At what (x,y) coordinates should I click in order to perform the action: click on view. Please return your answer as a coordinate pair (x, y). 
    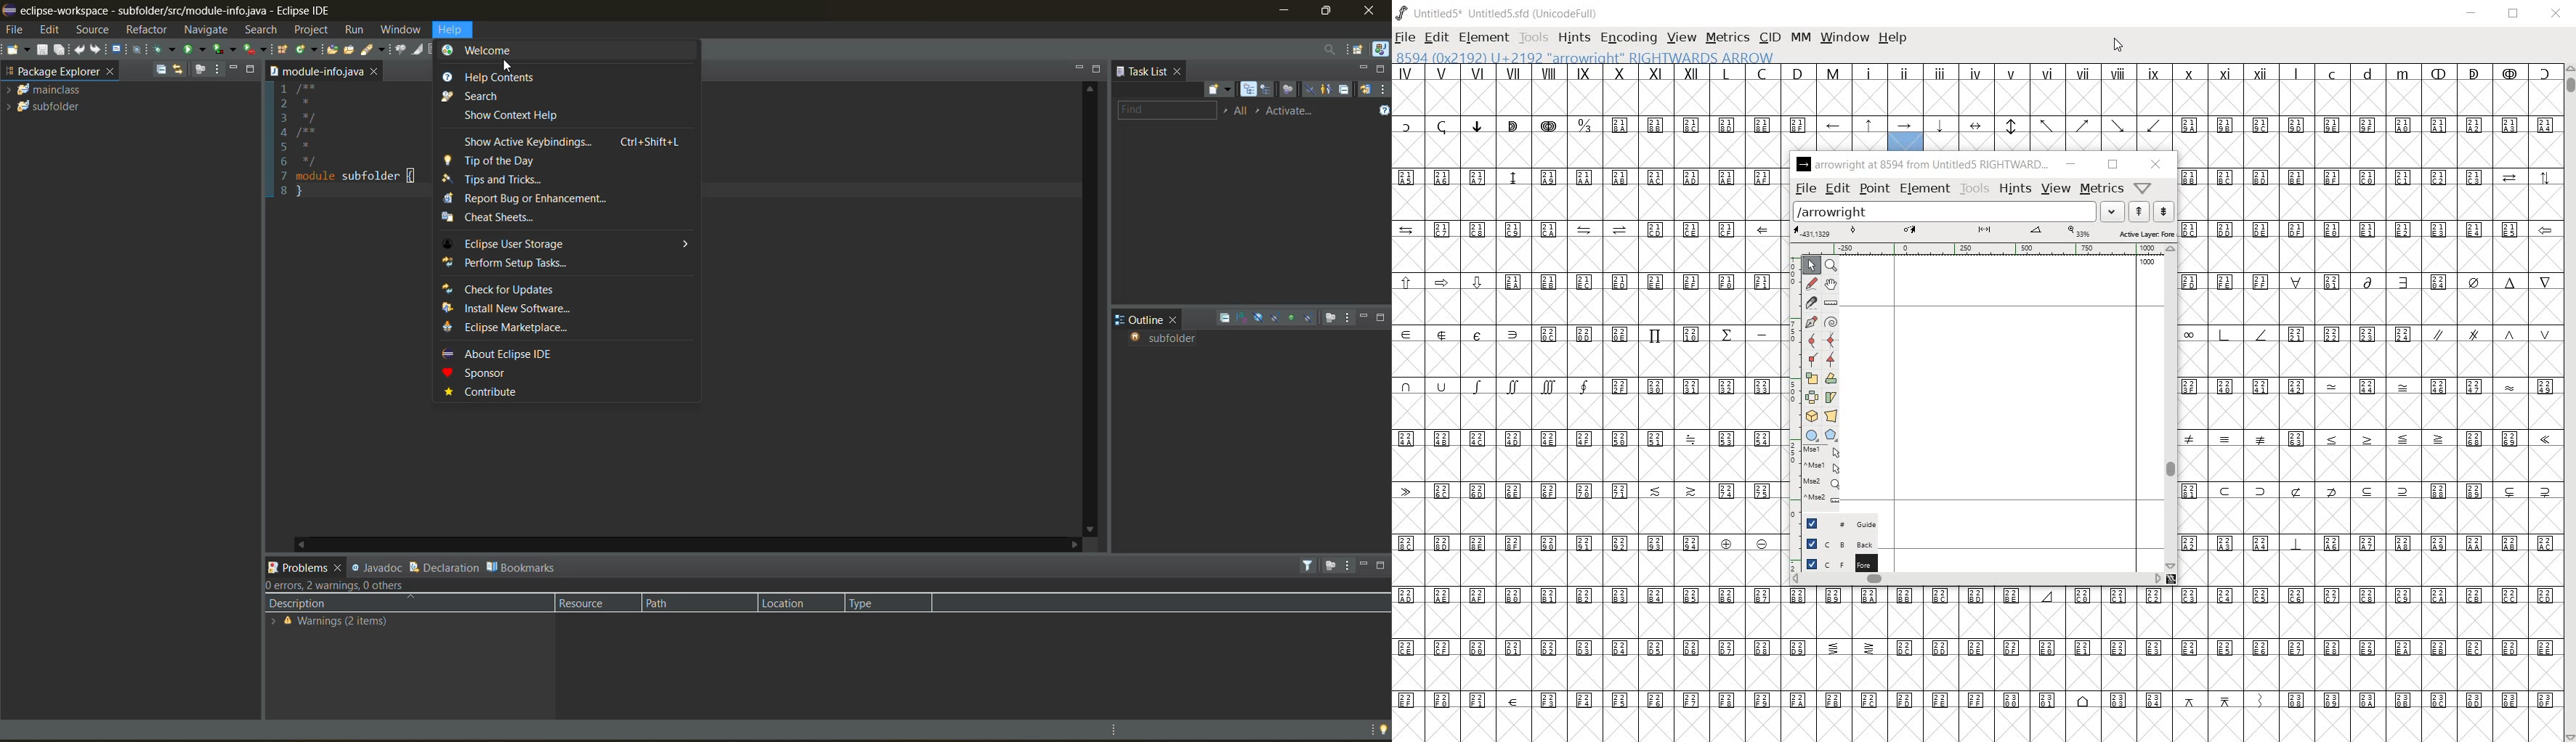
    Looking at the image, I should click on (2057, 188).